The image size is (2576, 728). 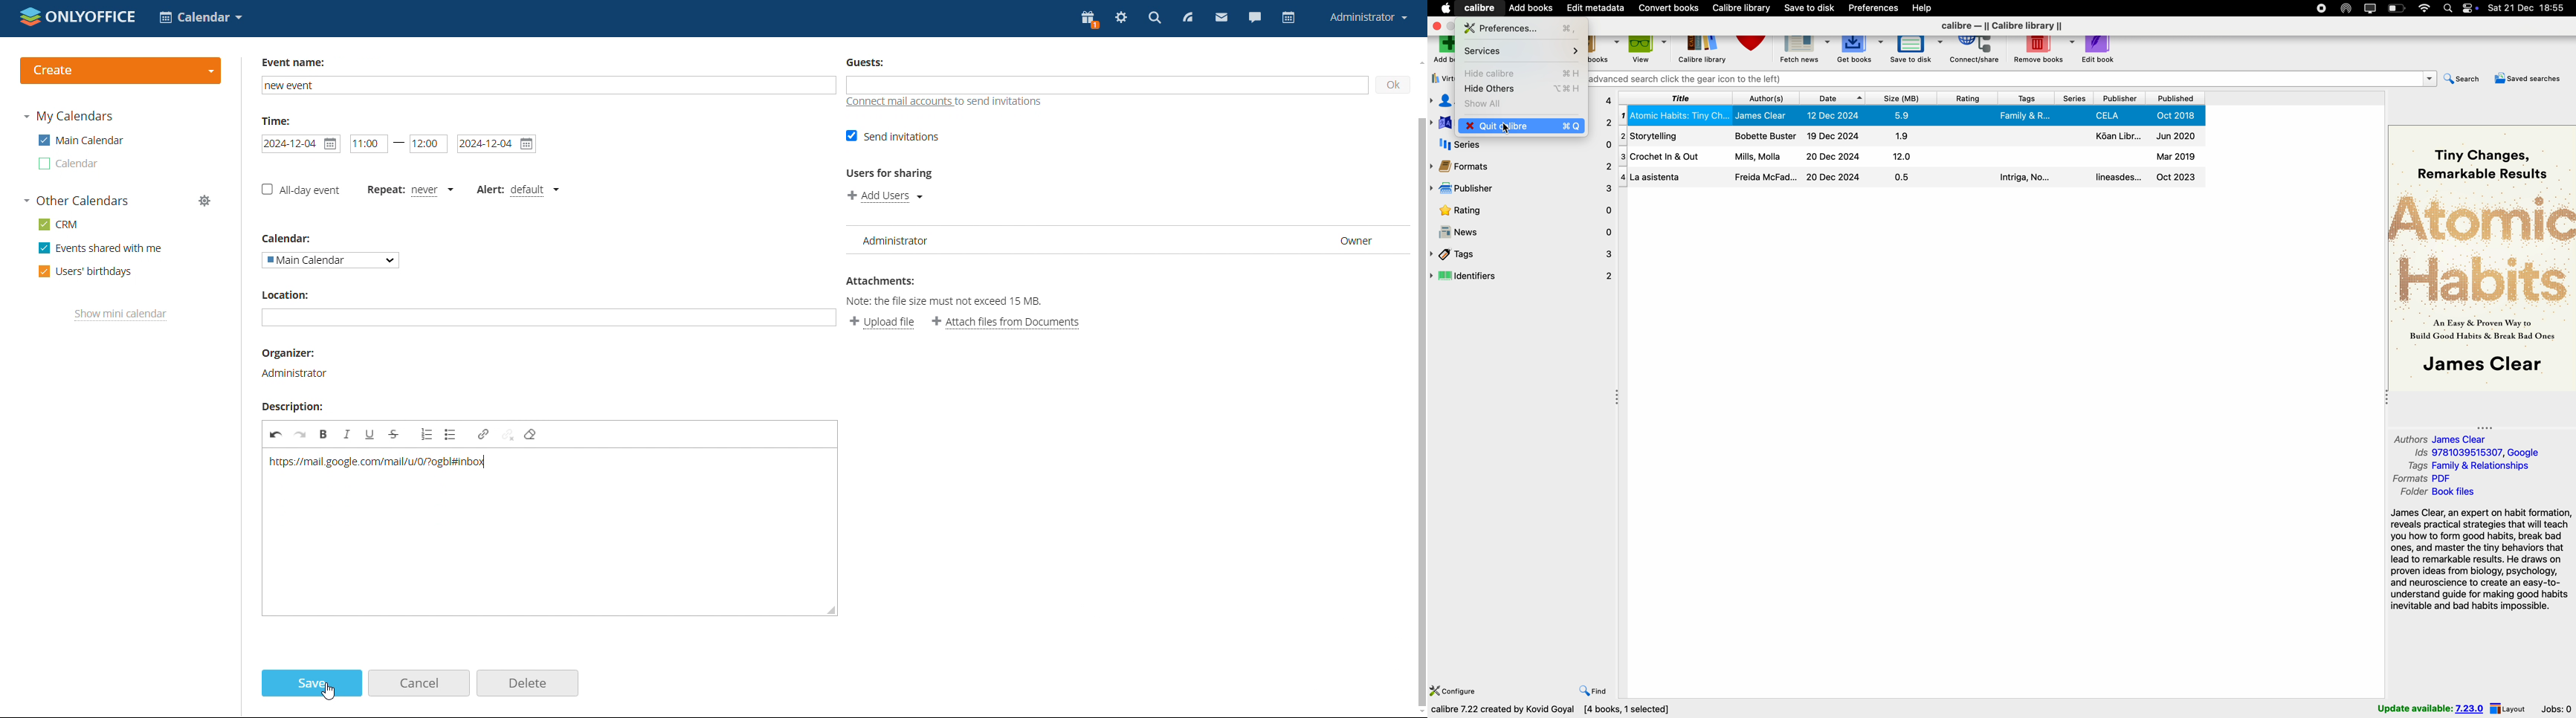 I want to click on search, so click(x=1154, y=19).